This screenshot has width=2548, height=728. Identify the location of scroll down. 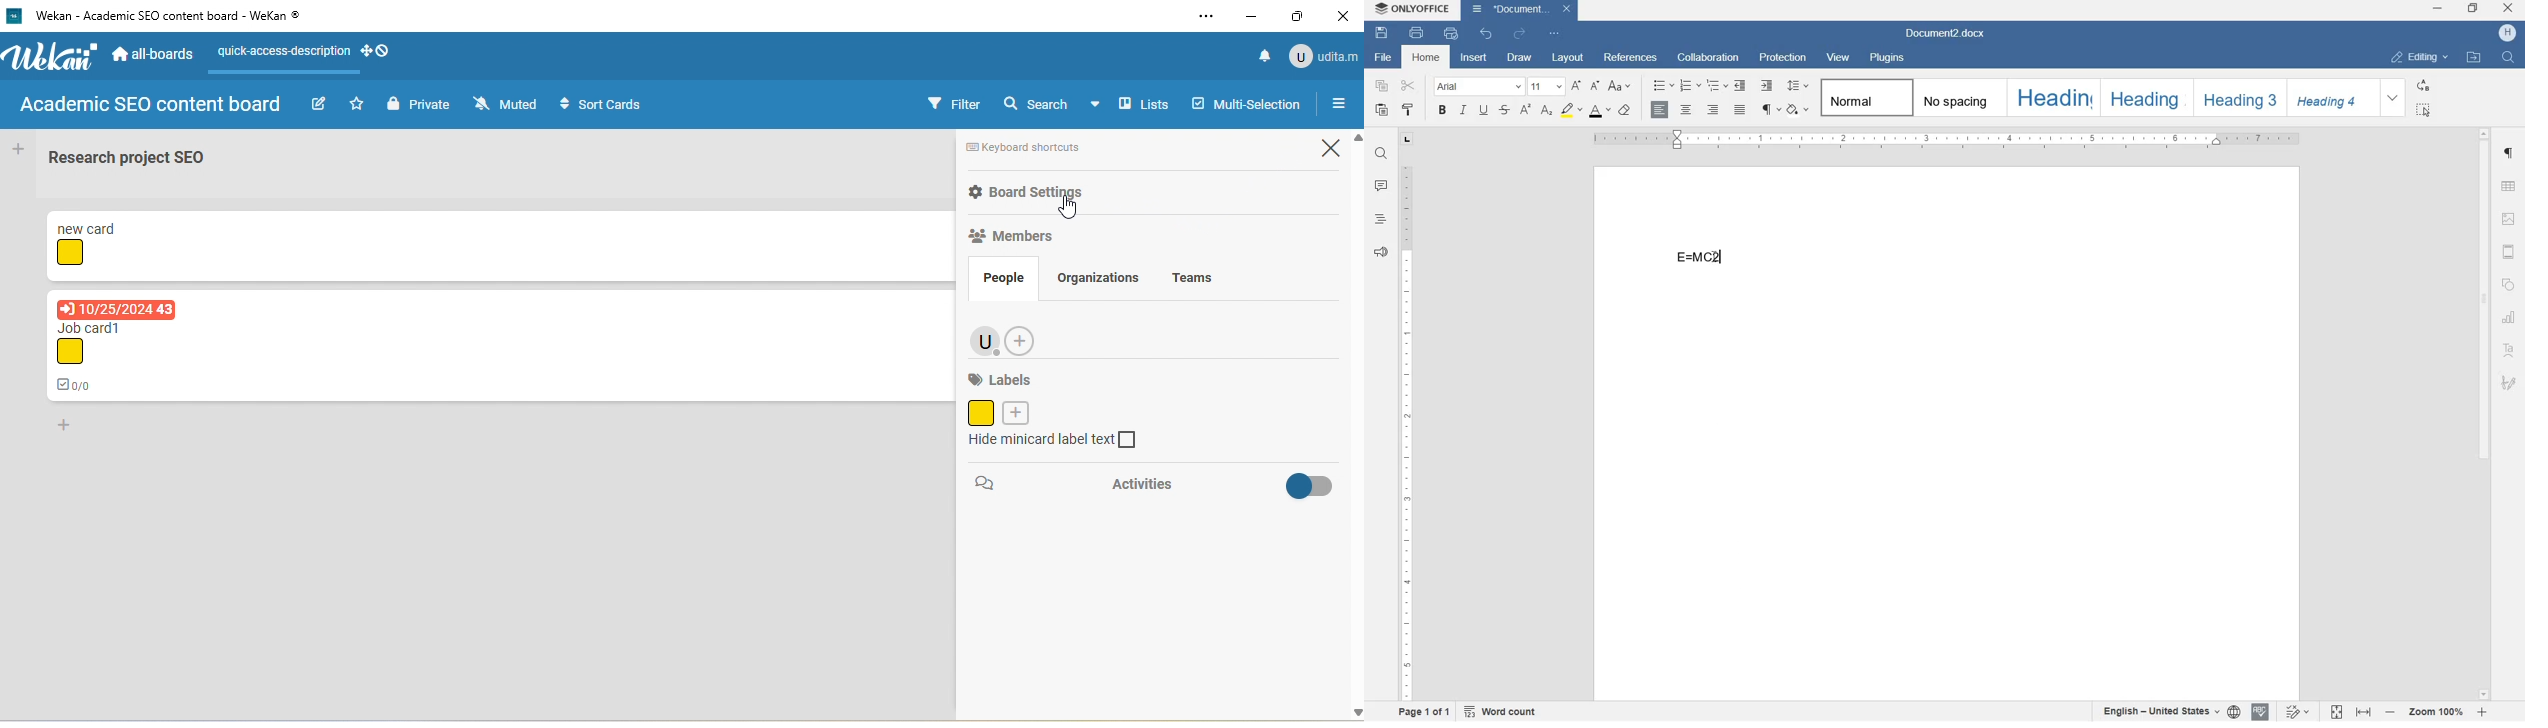
(1355, 712).